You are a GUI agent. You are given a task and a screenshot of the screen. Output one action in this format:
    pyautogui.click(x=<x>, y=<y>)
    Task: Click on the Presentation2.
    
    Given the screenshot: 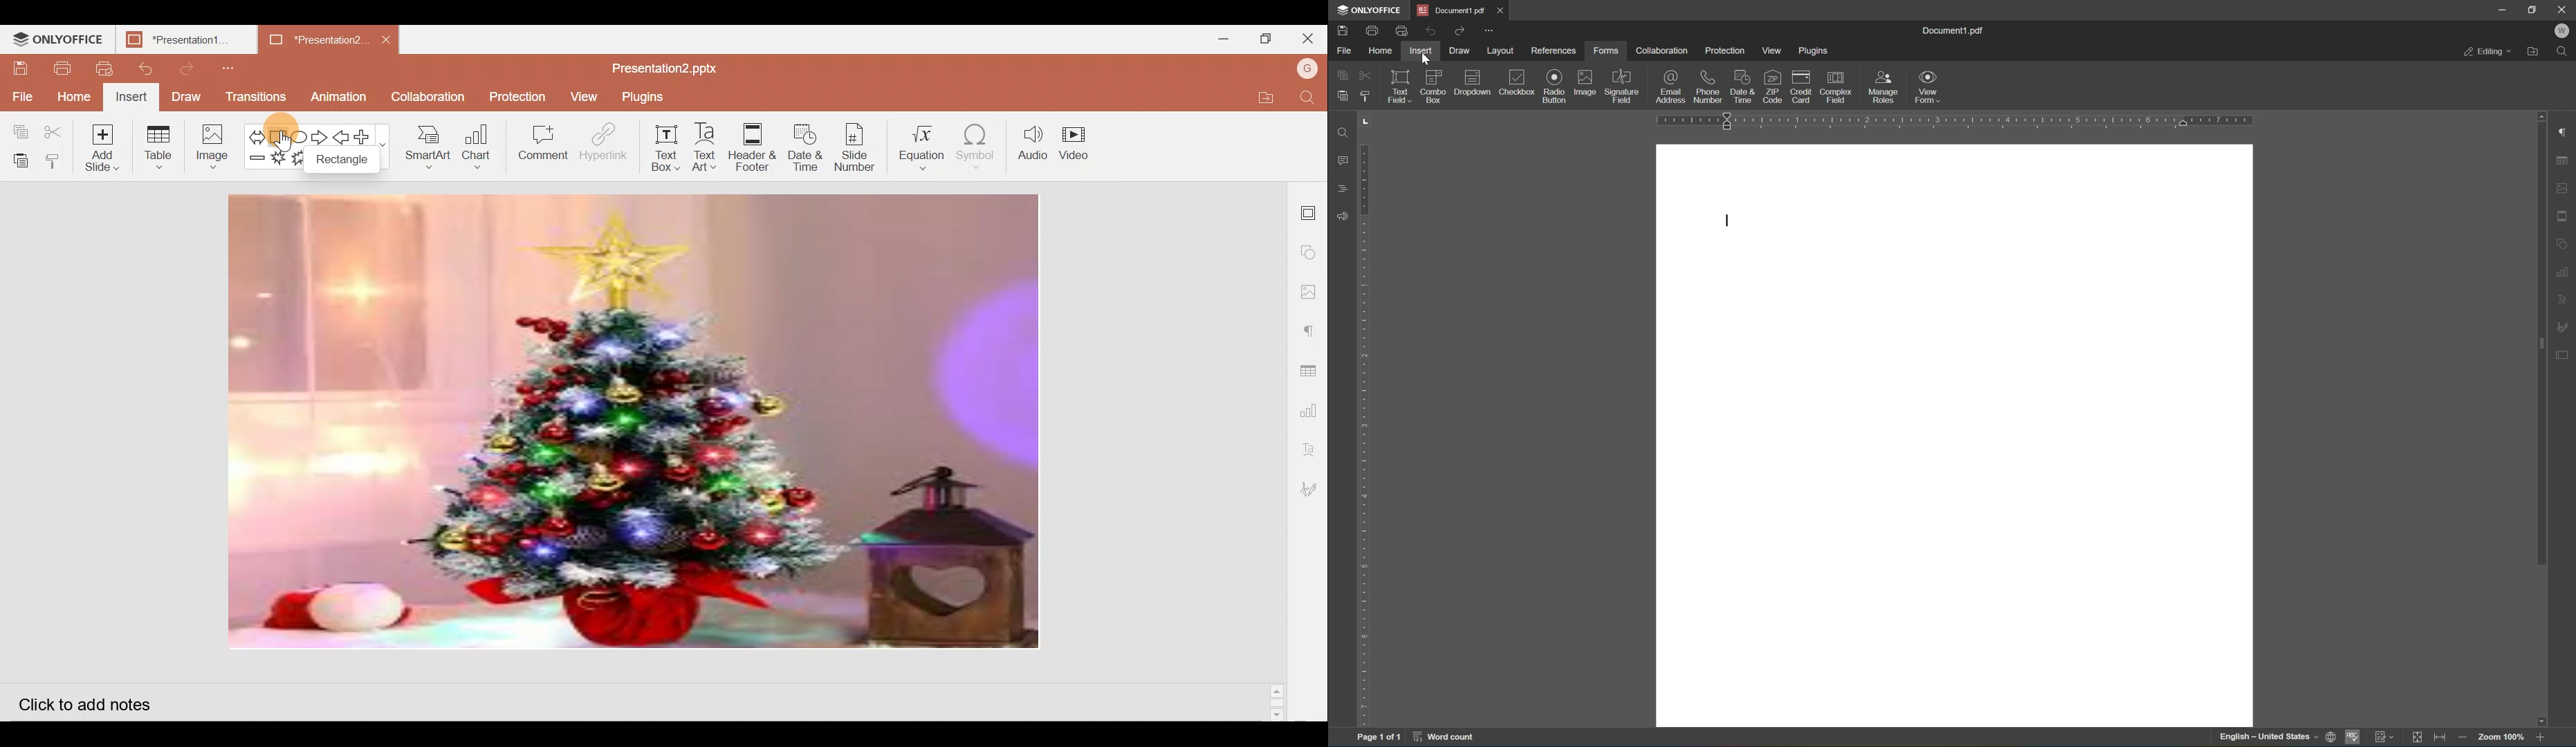 What is the action you would take?
    pyautogui.click(x=307, y=39)
    